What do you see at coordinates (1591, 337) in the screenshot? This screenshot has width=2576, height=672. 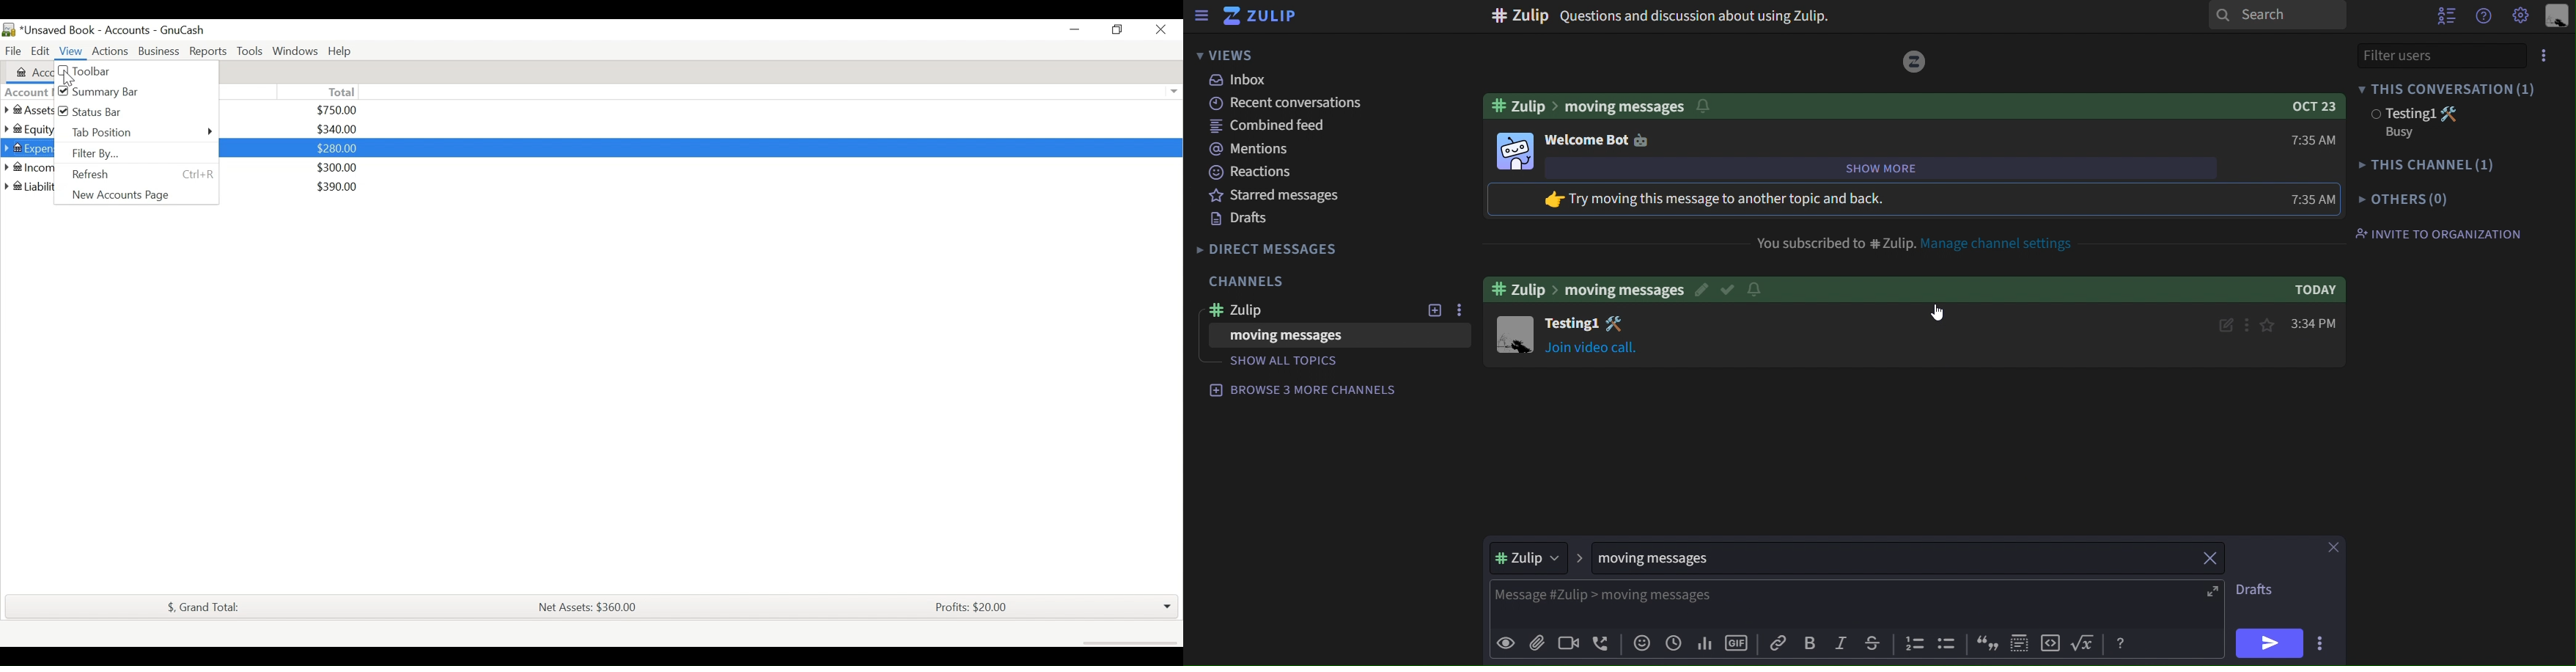 I see `testing /join video call.` at bounding box center [1591, 337].